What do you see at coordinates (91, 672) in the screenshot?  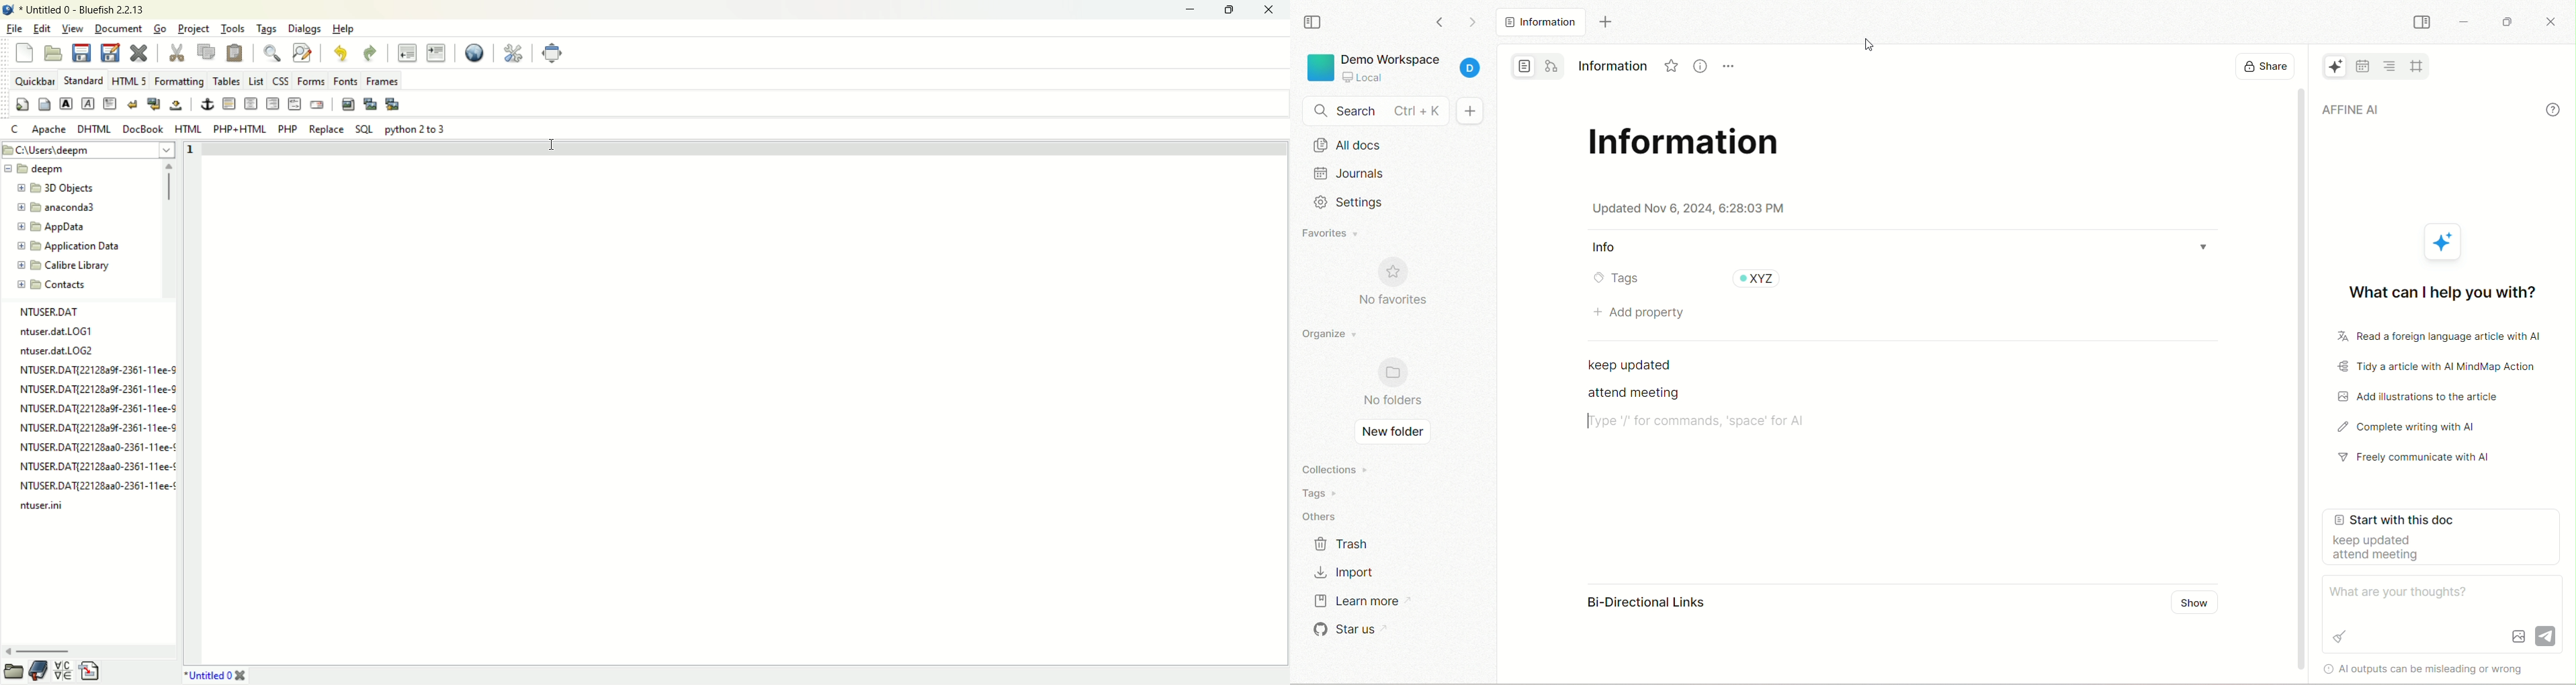 I see `snippets` at bounding box center [91, 672].